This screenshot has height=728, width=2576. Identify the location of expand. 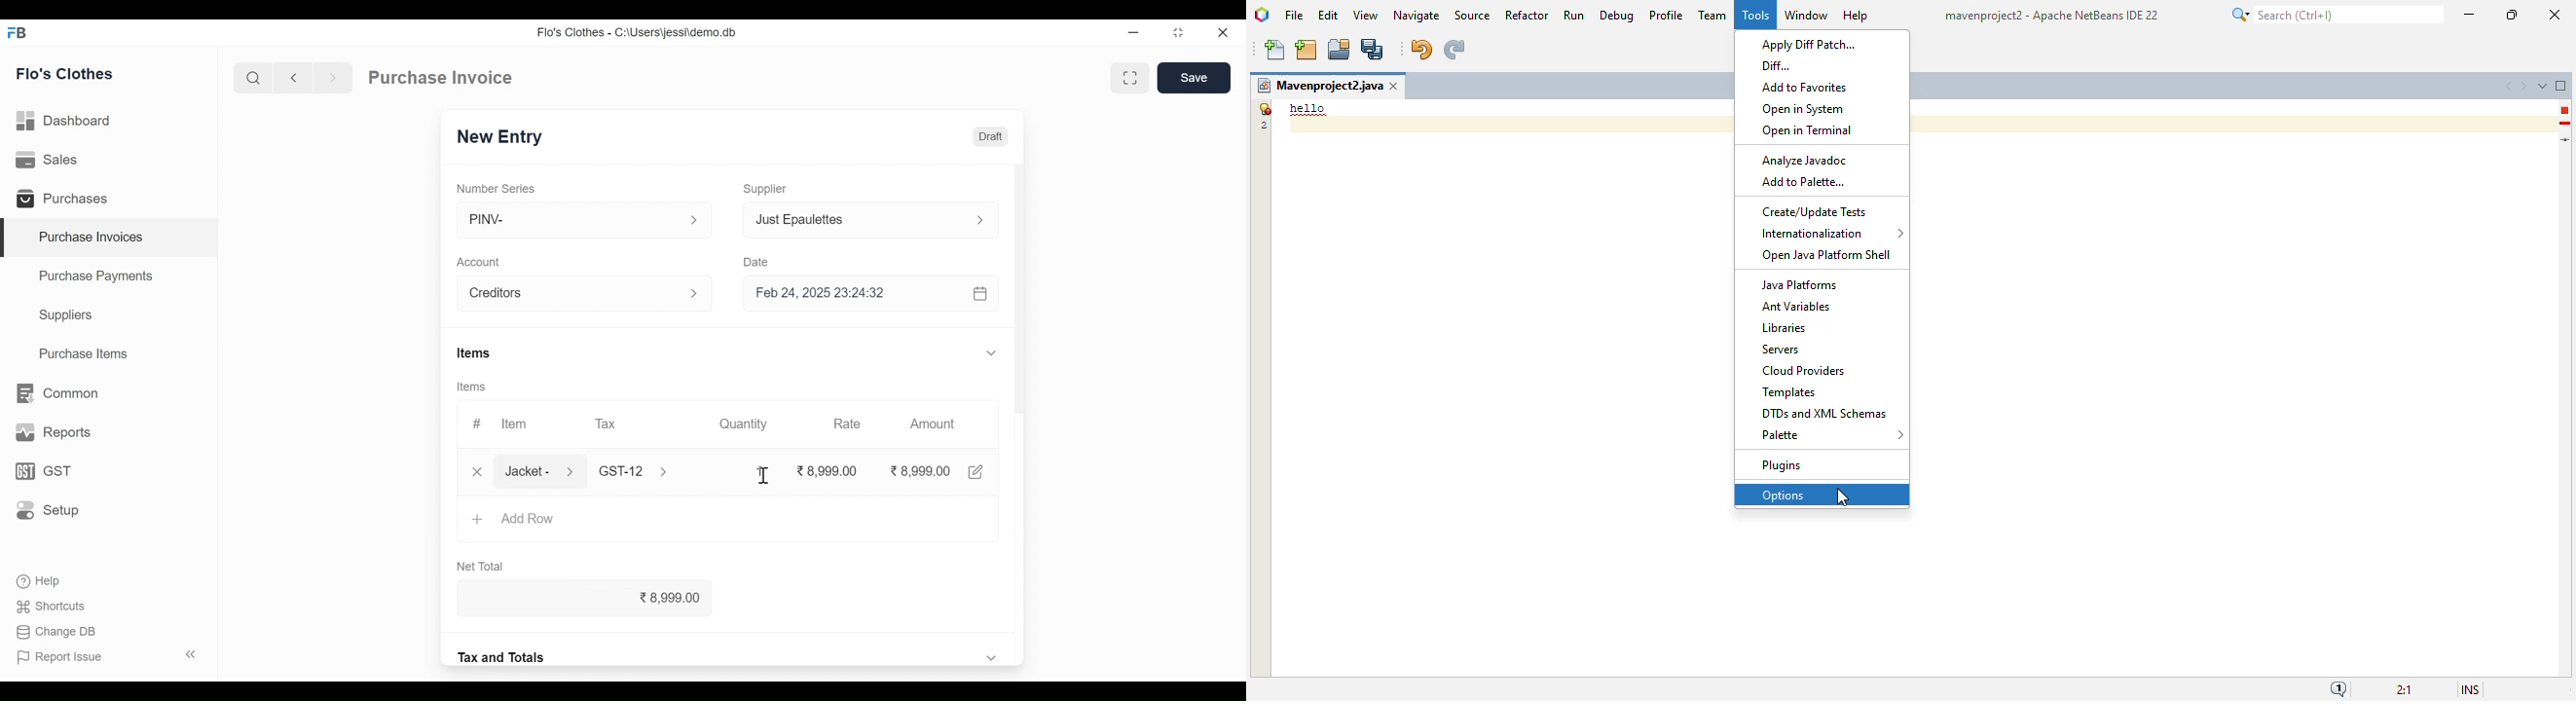
(694, 220).